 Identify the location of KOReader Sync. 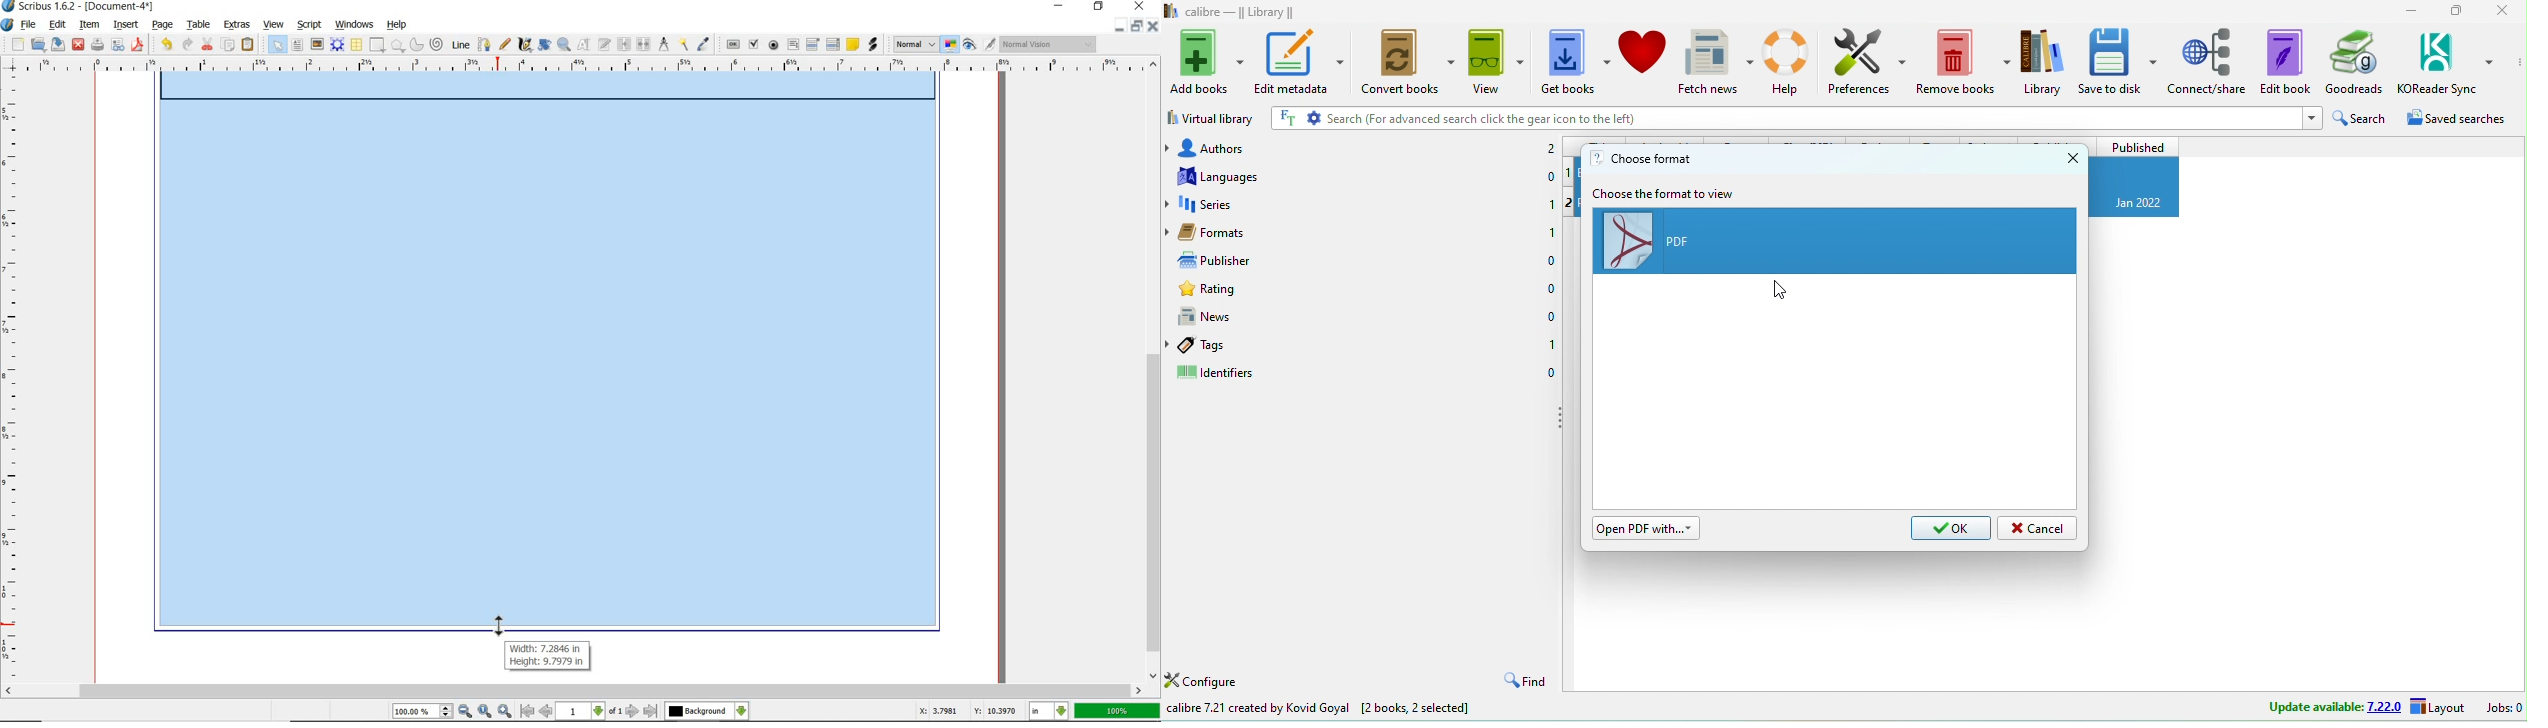
(2446, 61).